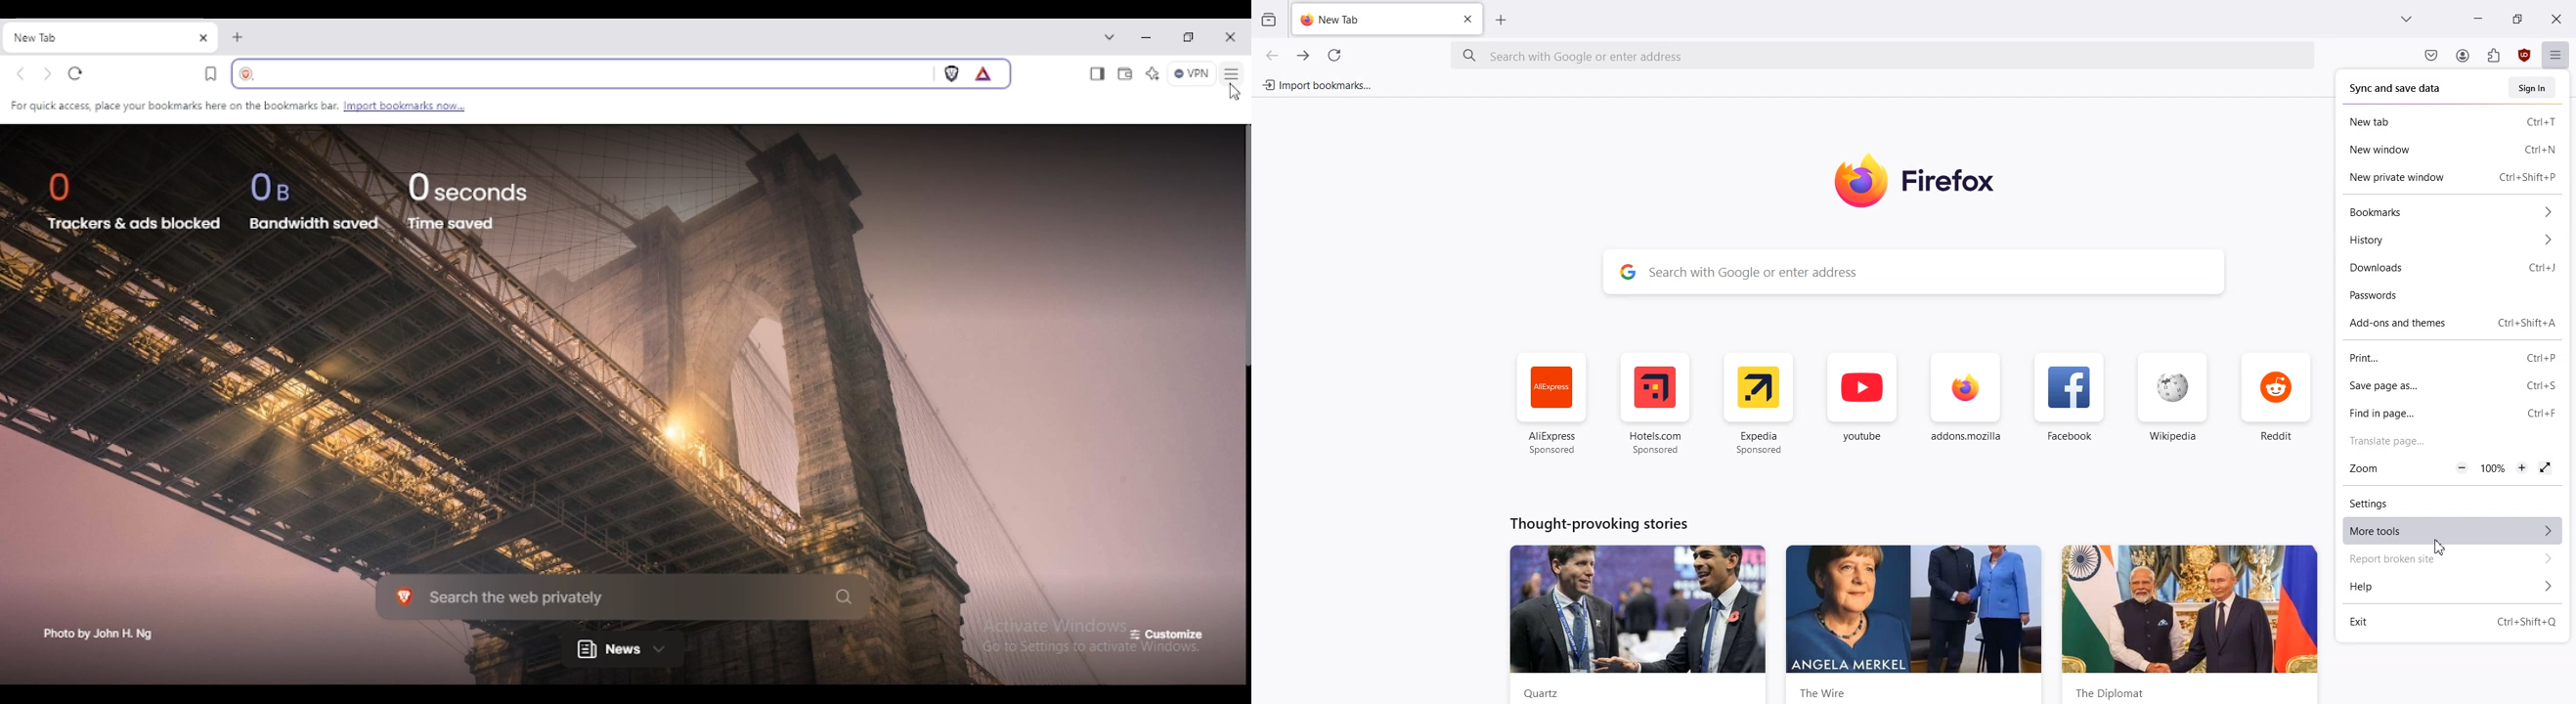 This screenshot has height=728, width=2576. What do you see at coordinates (1304, 55) in the screenshot?
I see `Go Forward one page ` at bounding box center [1304, 55].